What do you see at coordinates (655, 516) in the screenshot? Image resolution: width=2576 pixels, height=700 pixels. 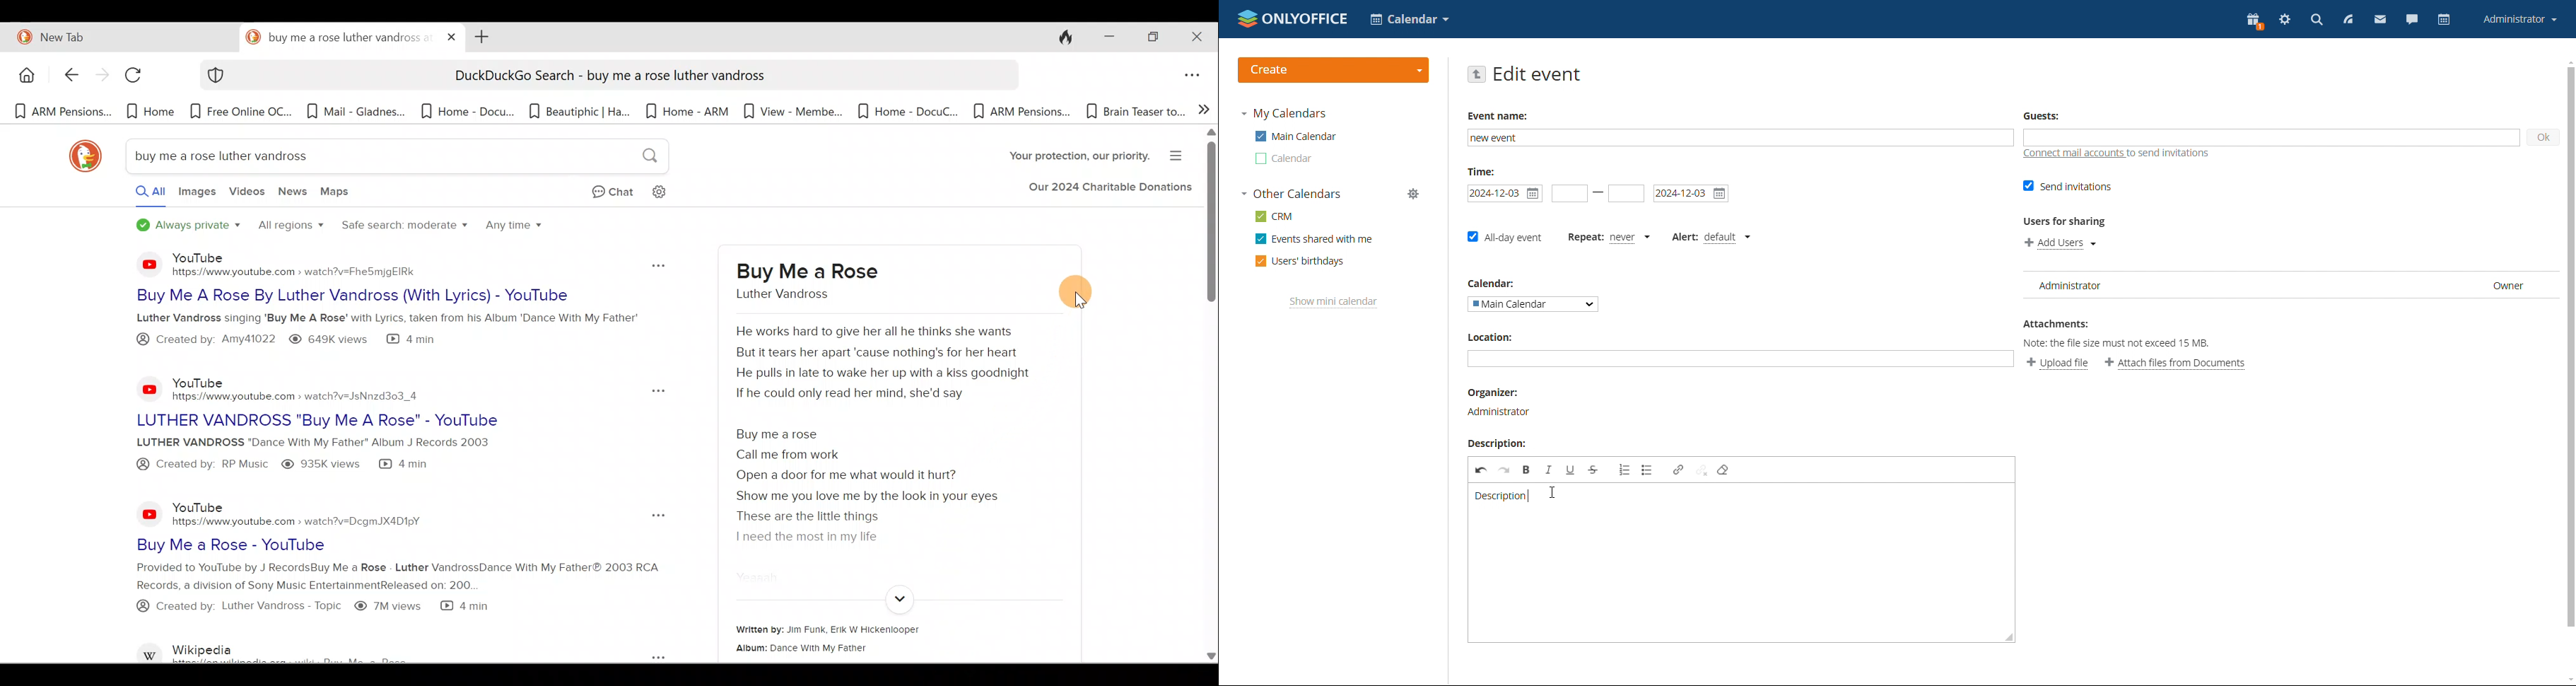 I see `Pop out` at bounding box center [655, 516].